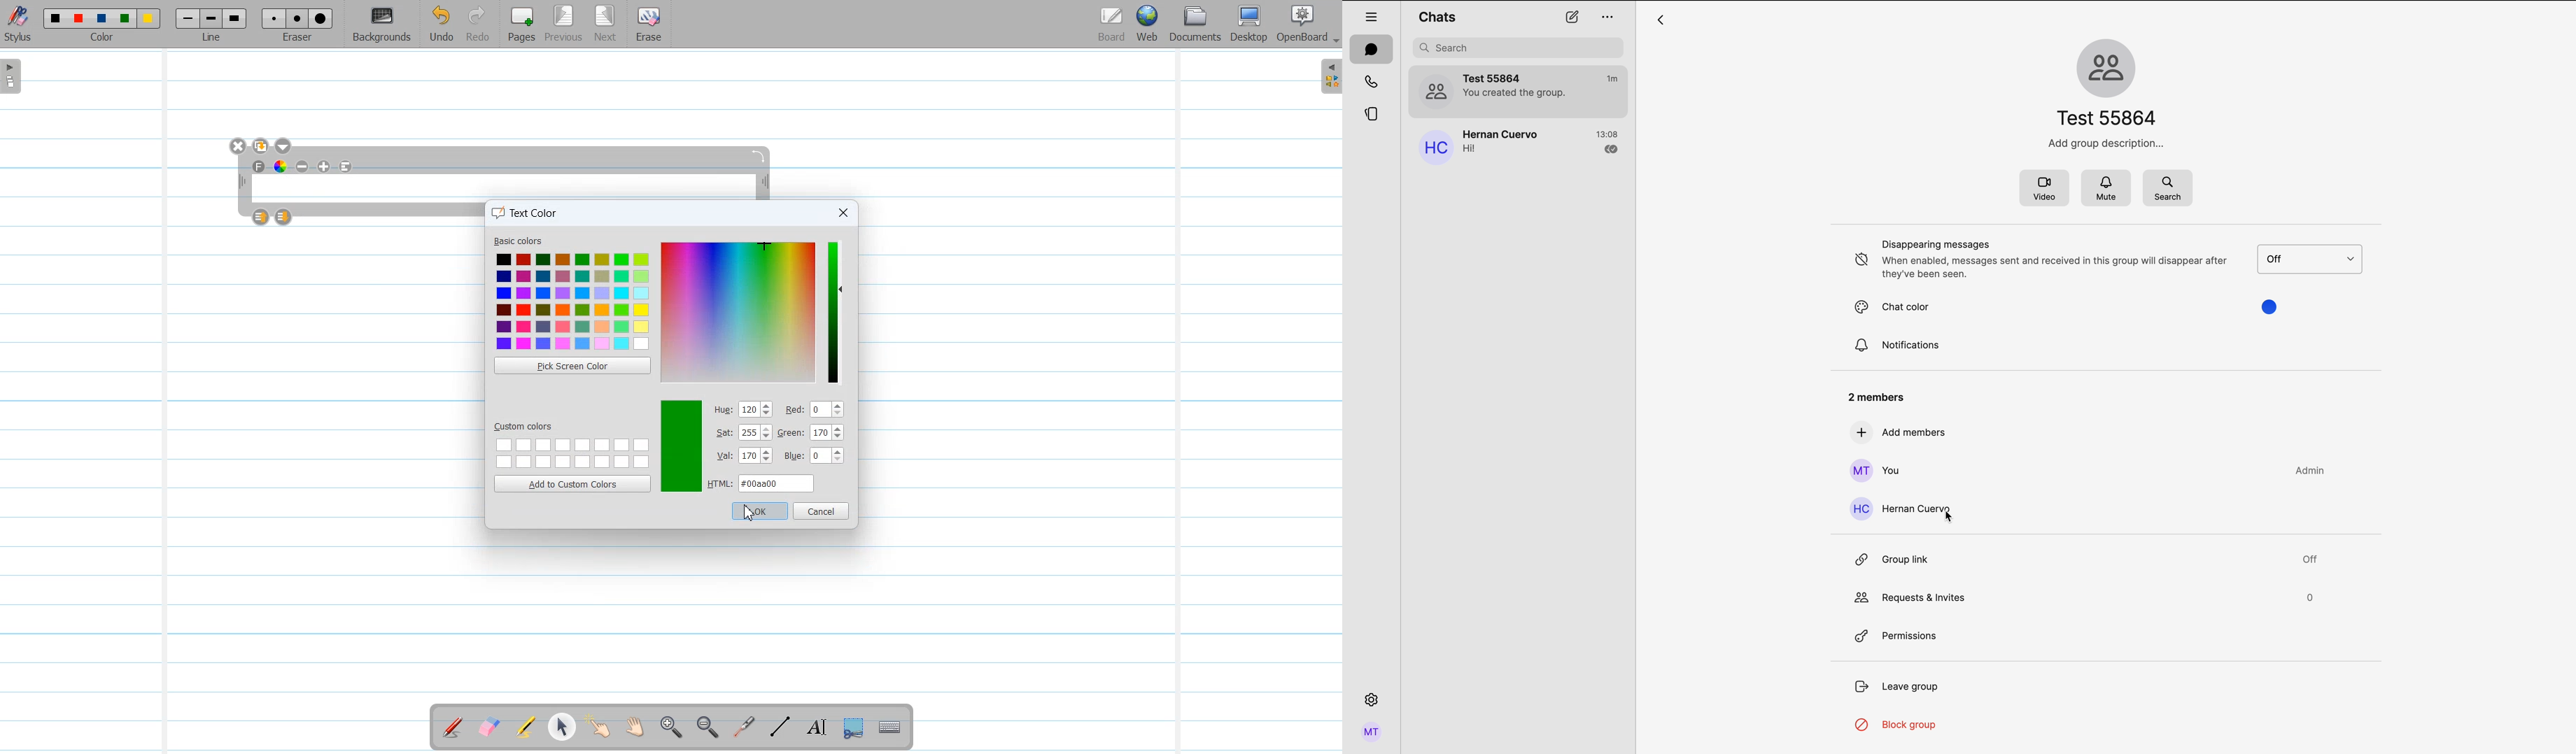 The image size is (2576, 756). Describe the element at coordinates (1372, 702) in the screenshot. I see `settings` at that location.